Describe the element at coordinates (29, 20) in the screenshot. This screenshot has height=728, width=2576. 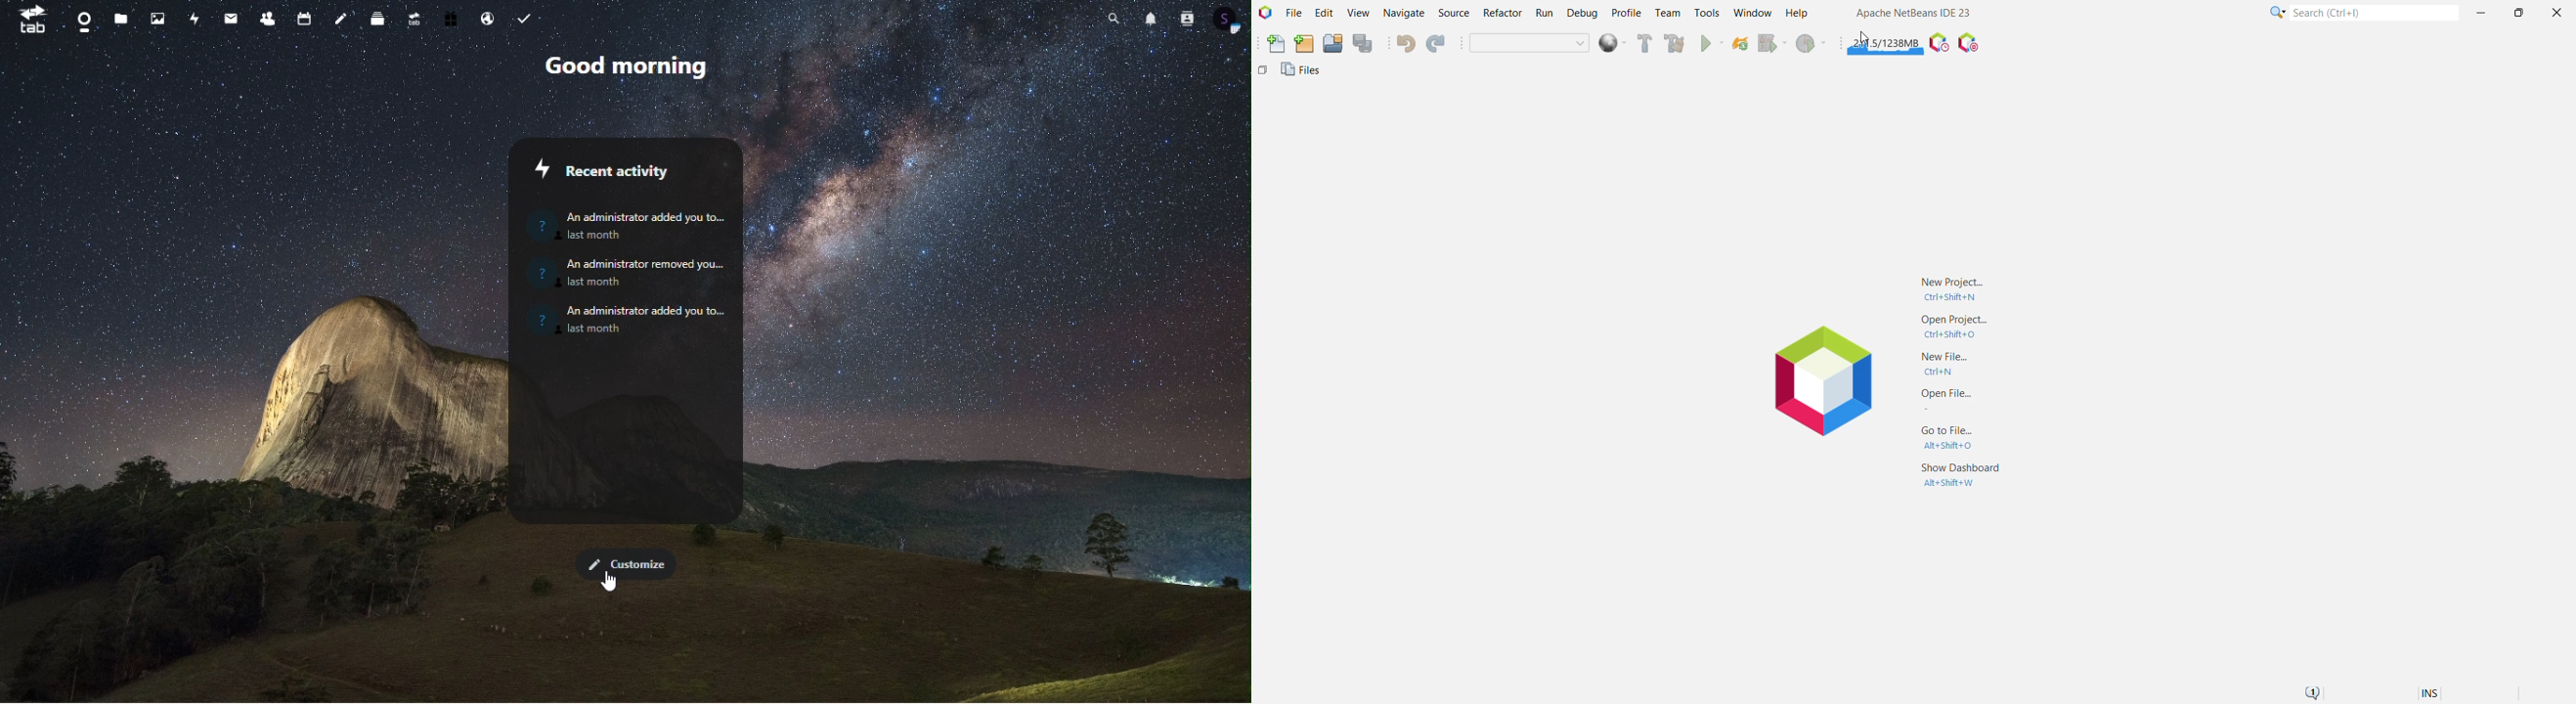
I see `tab` at that location.